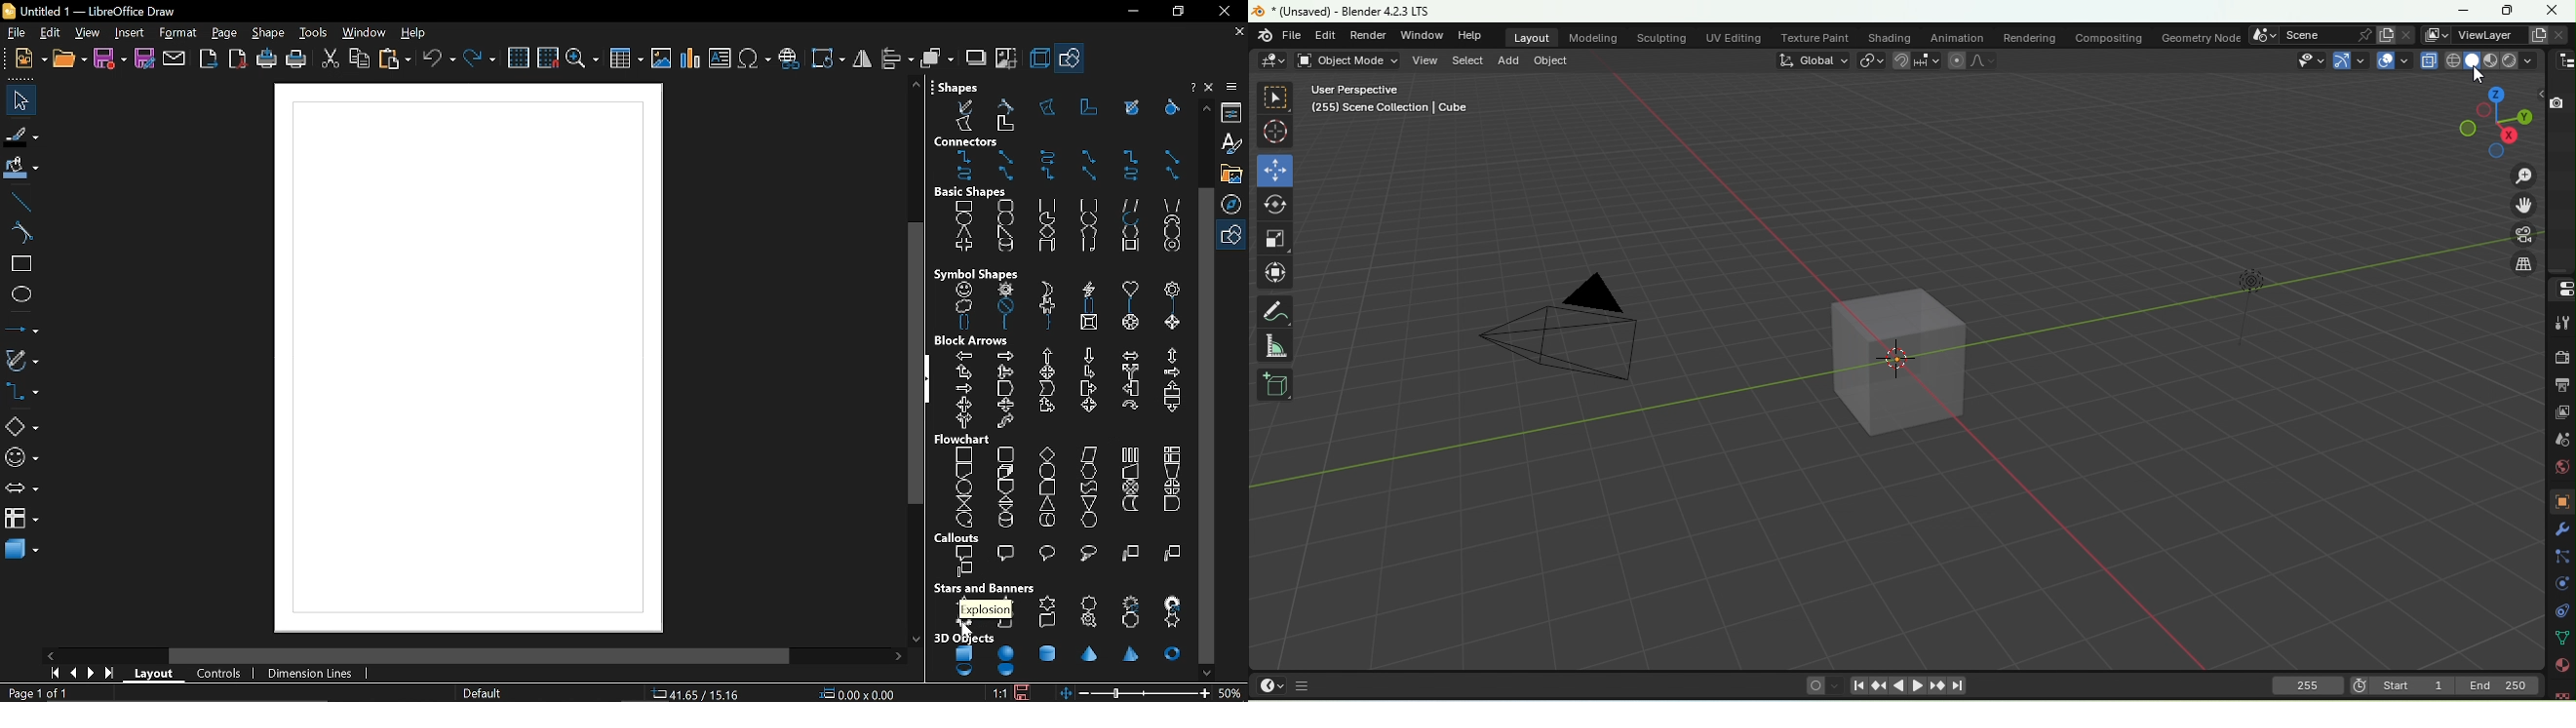 The image size is (2576, 728). Describe the element at coordinates (1890, 37) in the screenshot. I see `Shading` at that location.